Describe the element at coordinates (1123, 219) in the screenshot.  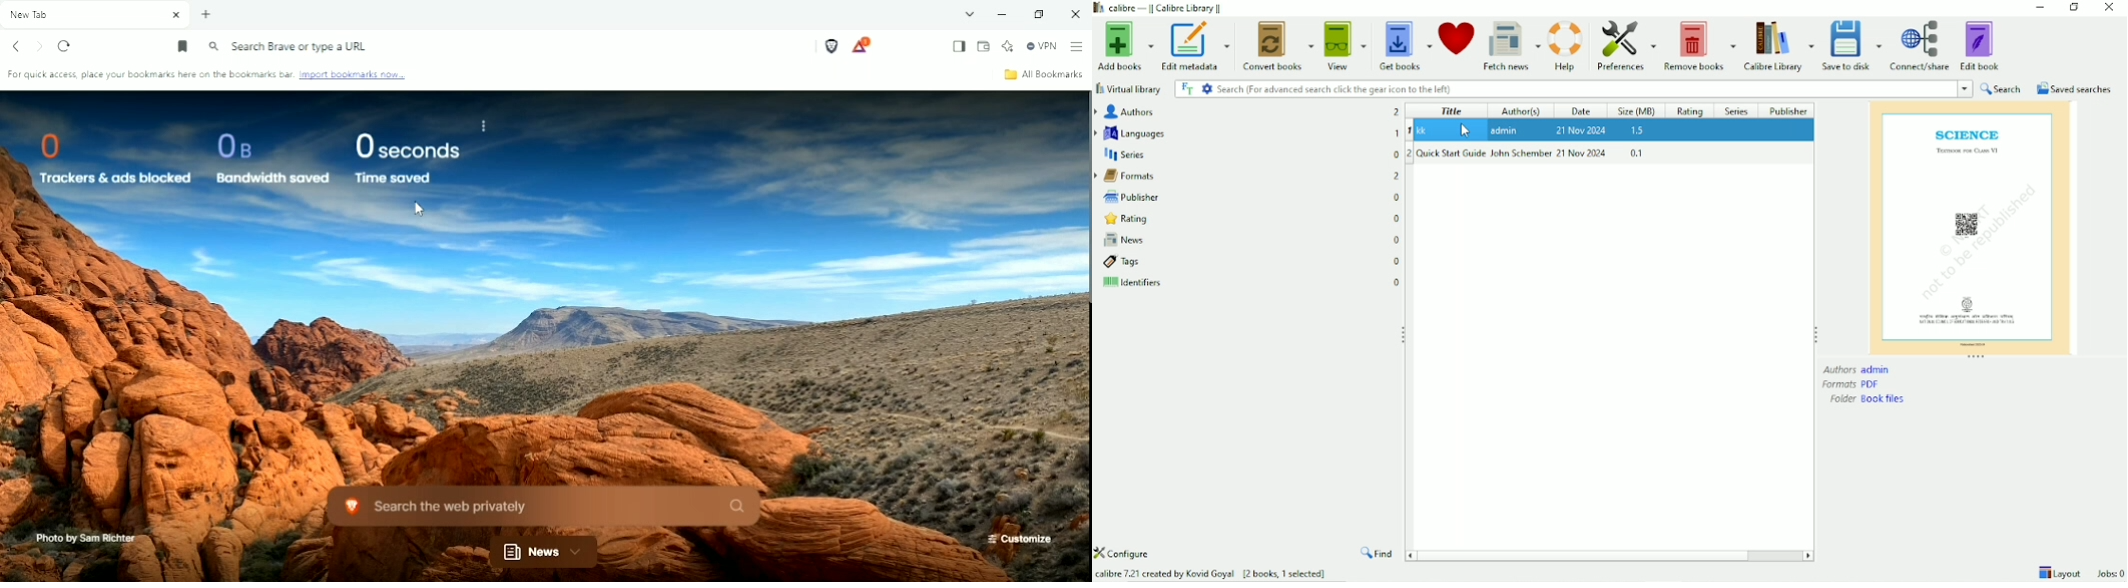
I see `Rating` at that location.